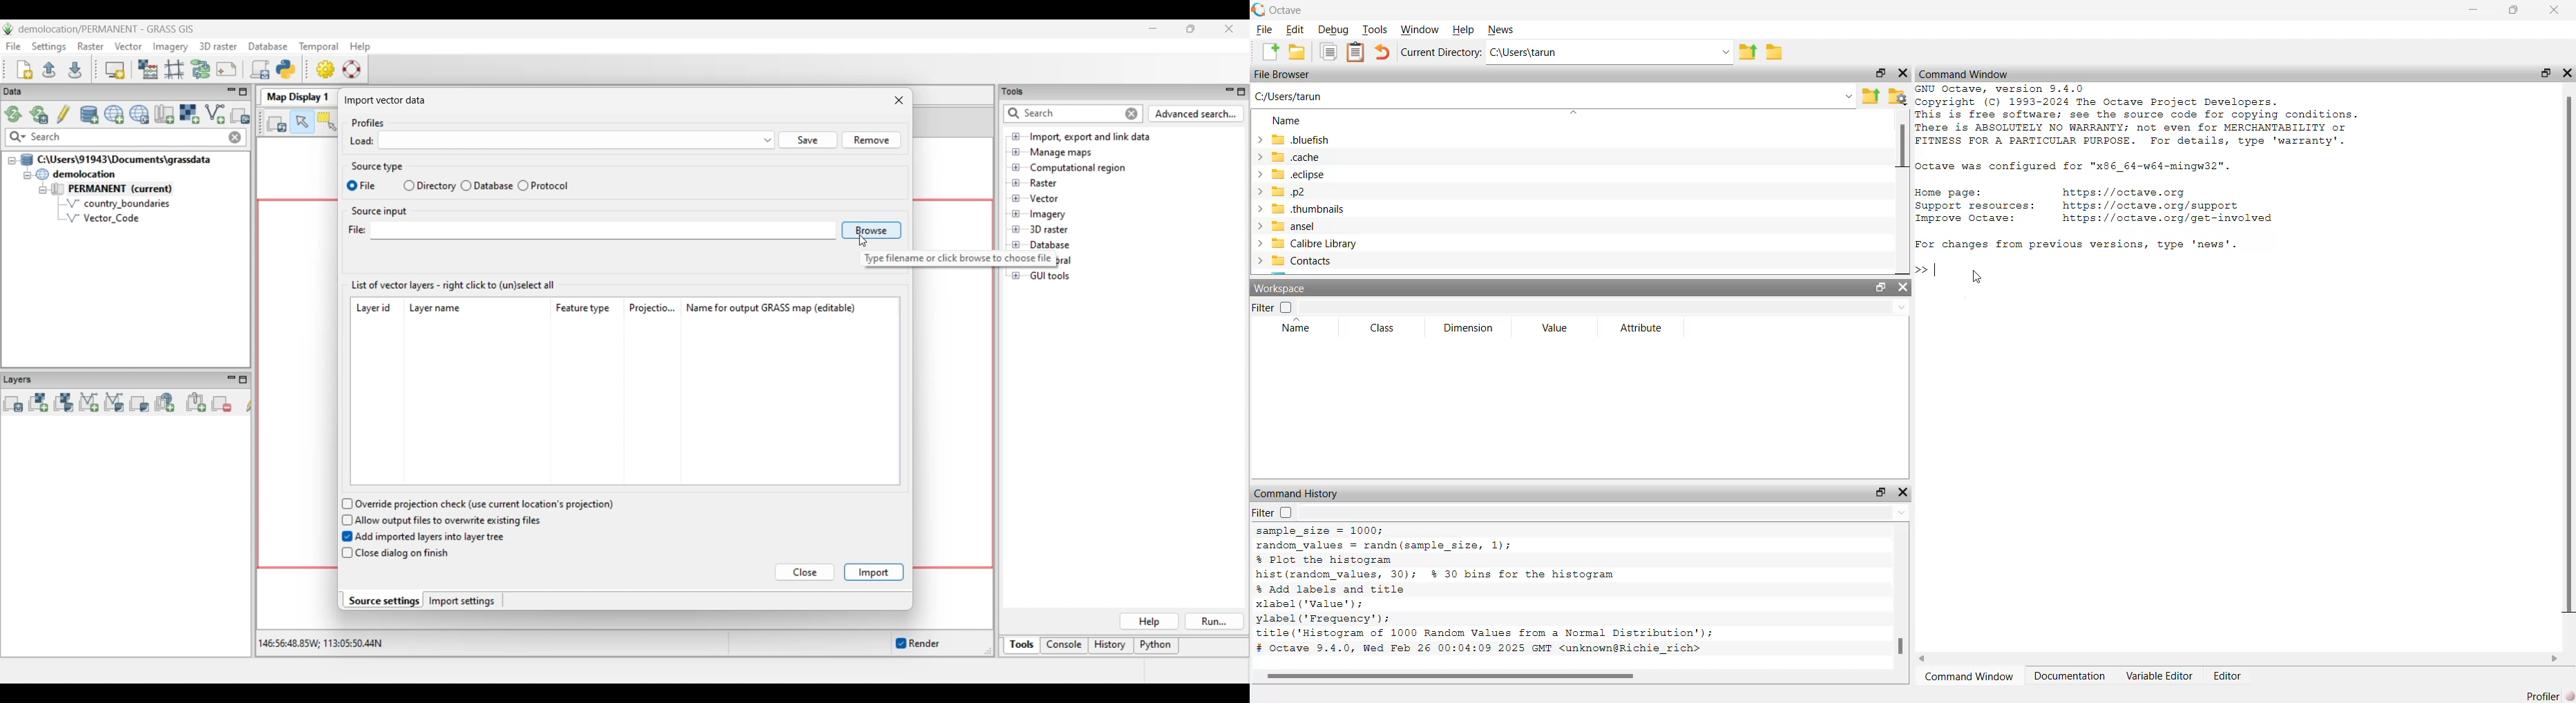 This screenshot has width=2576, height=728. Describe the element at coordinates (1279, 191) in the screenshot. I see `.p2` at that location.